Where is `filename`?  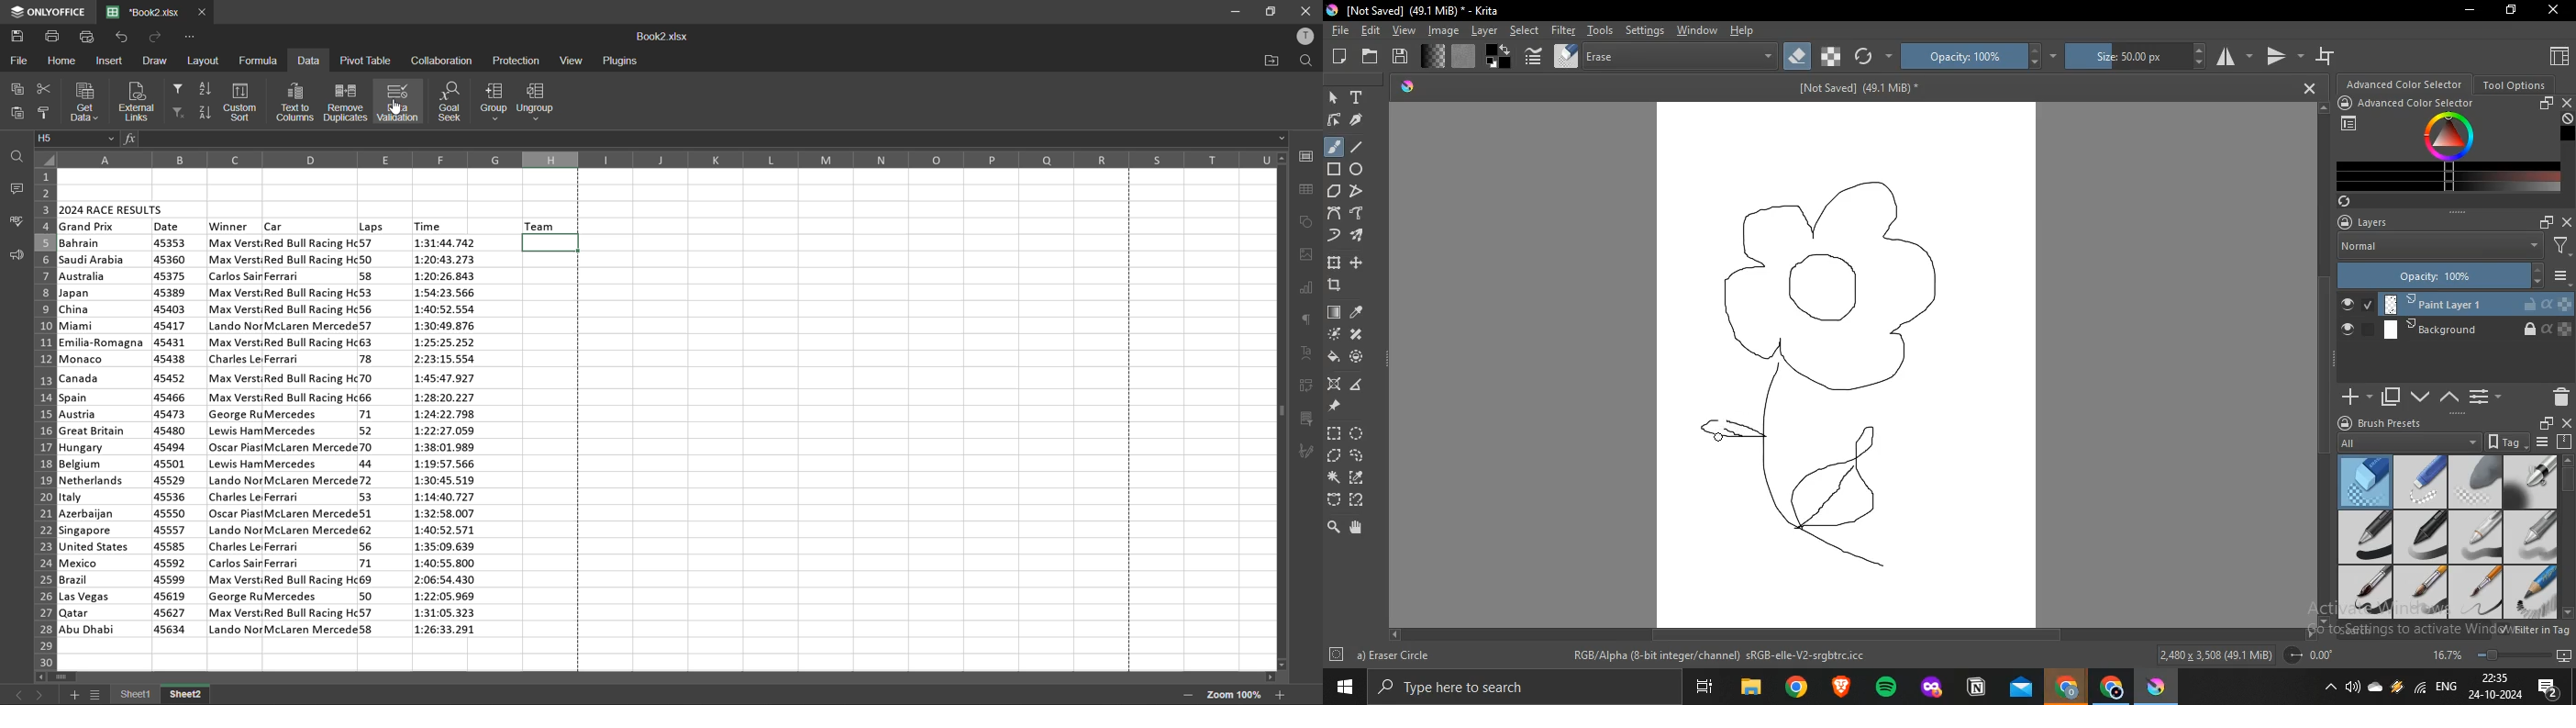
filename is located at coordinates (147, 11).